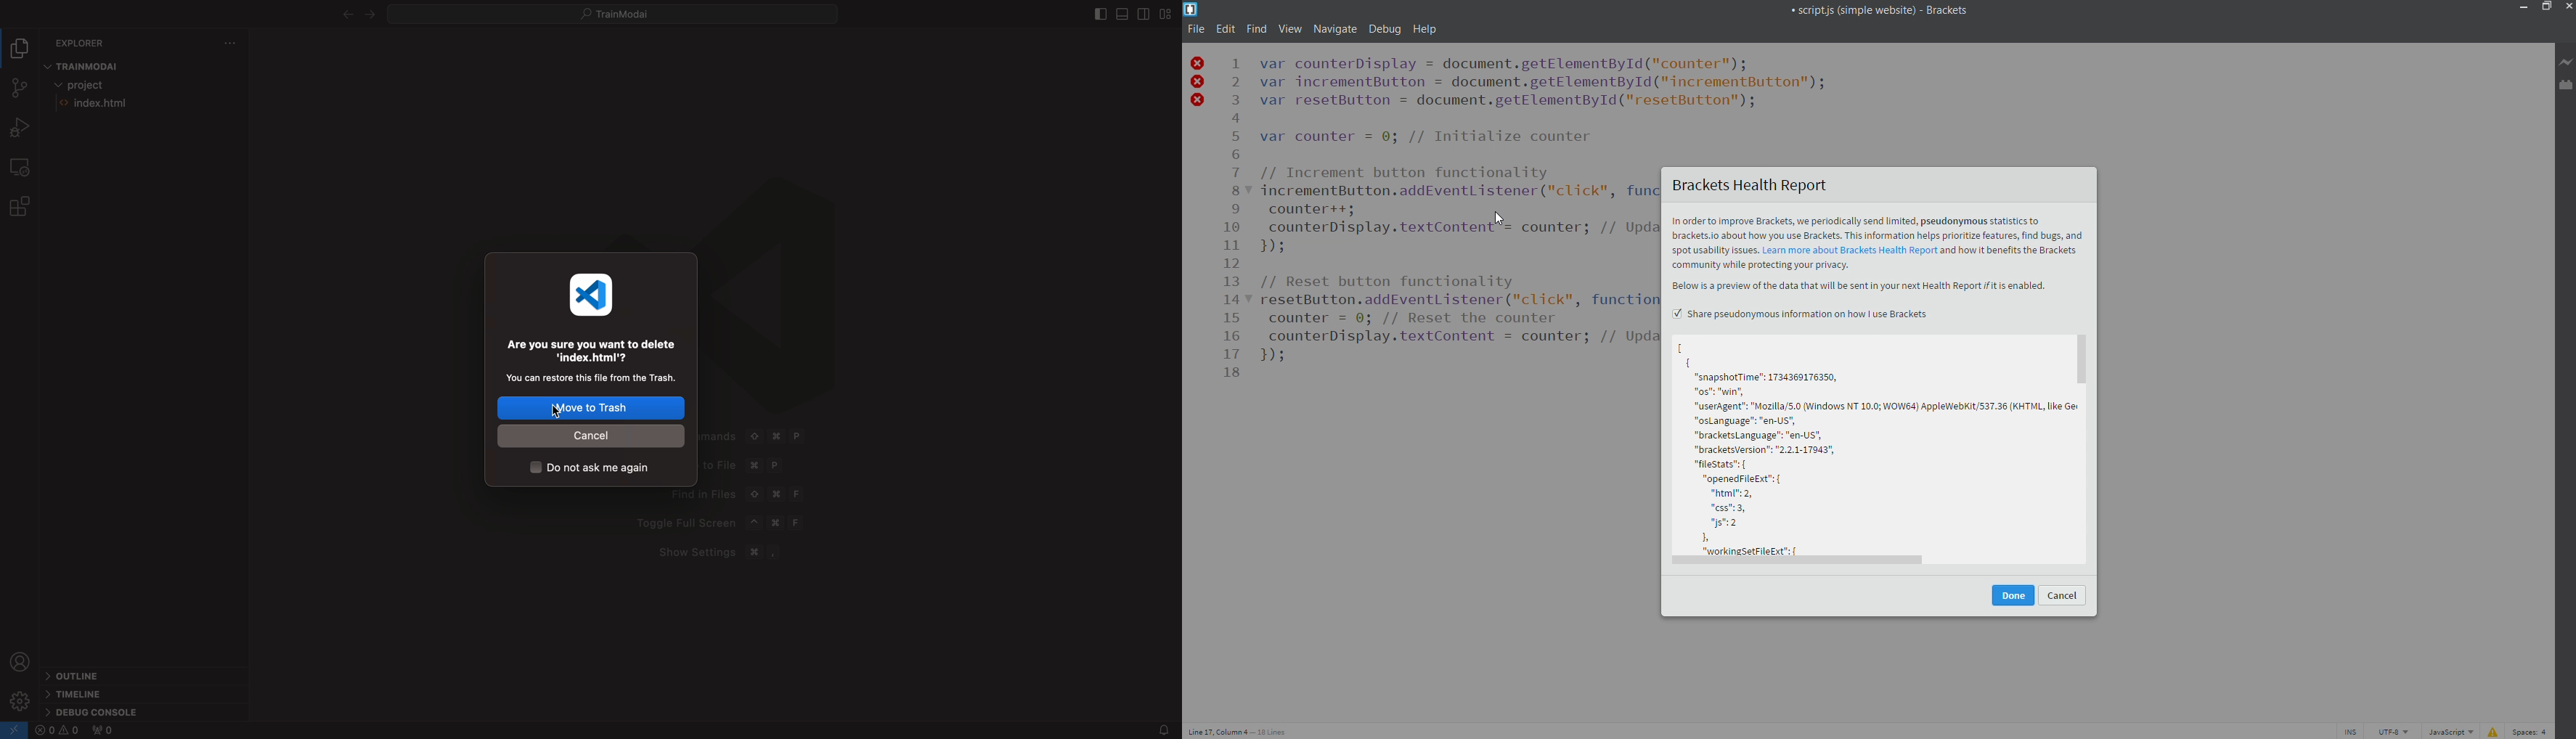 The width and height of the screenshot is (2576, 756). What do you see at coordinates (2524, 9) in the screenshot?
I see `minimize` at bounding box center [2524, 9].